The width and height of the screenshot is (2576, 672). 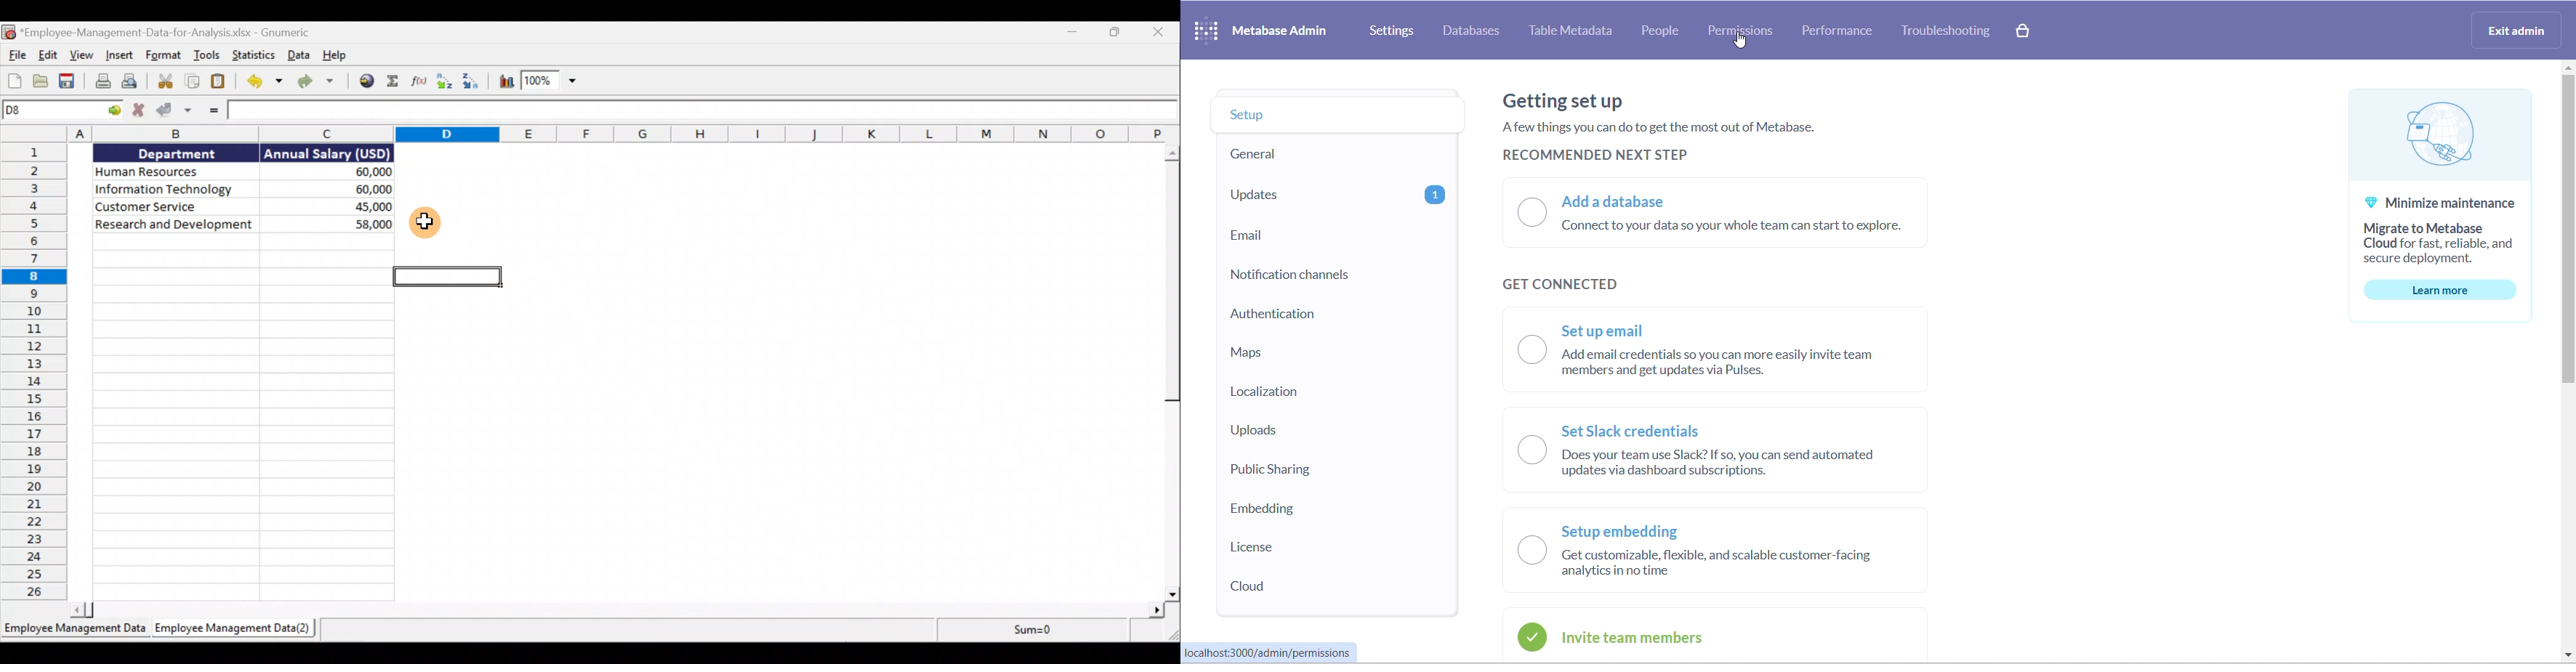 What do you see at coordinates (1120, 34) in the screenshot?
I see `Maximise` at bounding box center [1120, 34].